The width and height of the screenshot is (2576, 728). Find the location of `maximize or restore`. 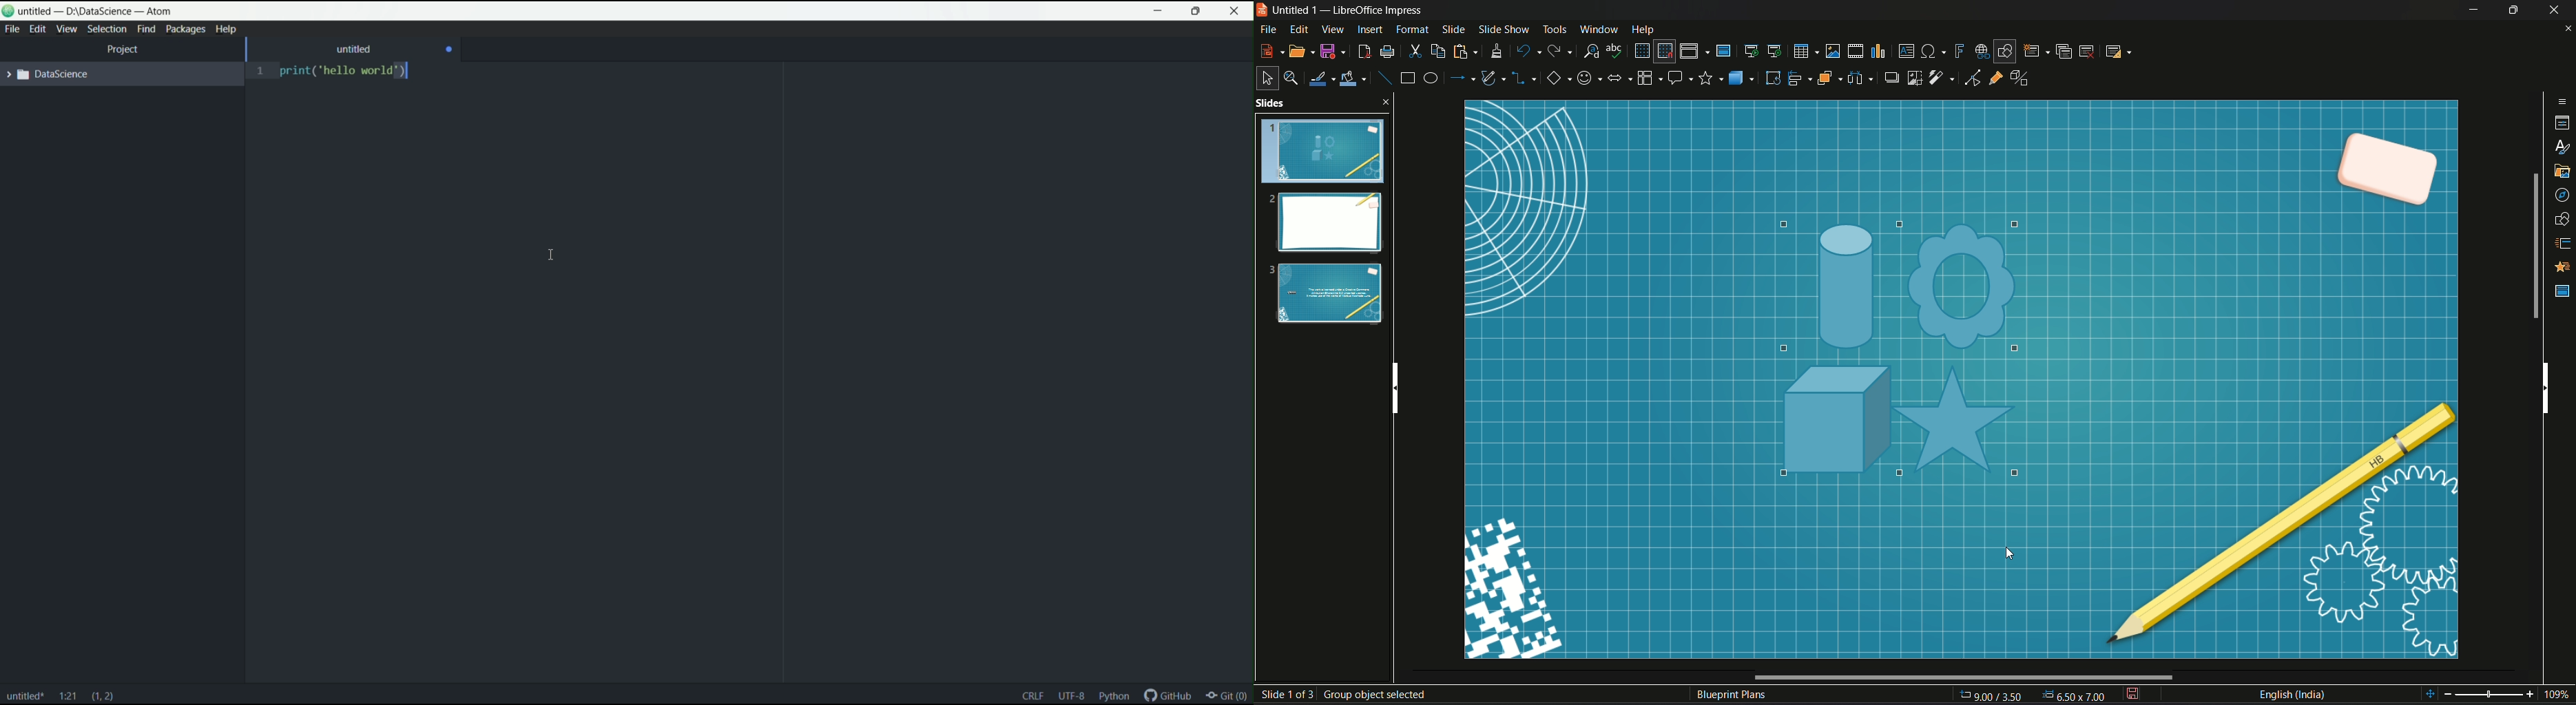

maximize or restore is located at coordinates (1196, 11).